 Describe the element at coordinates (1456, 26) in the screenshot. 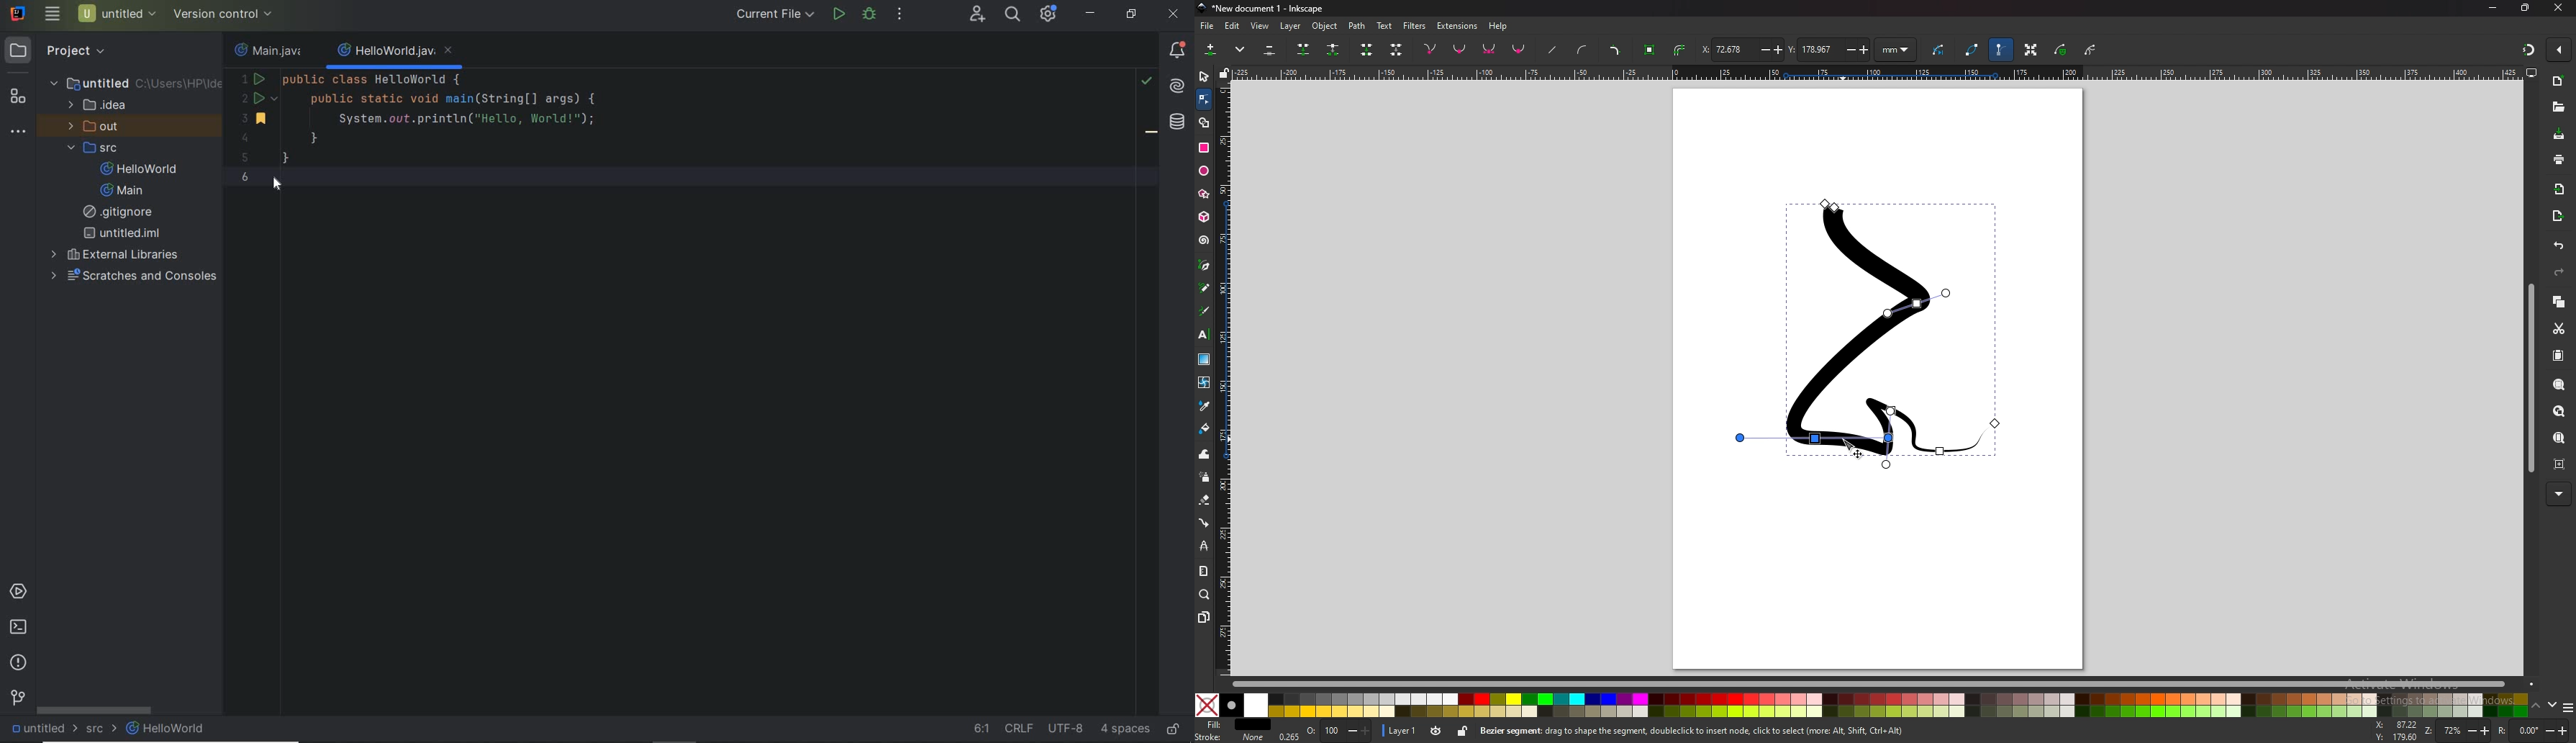

I see `extensions` at that location.